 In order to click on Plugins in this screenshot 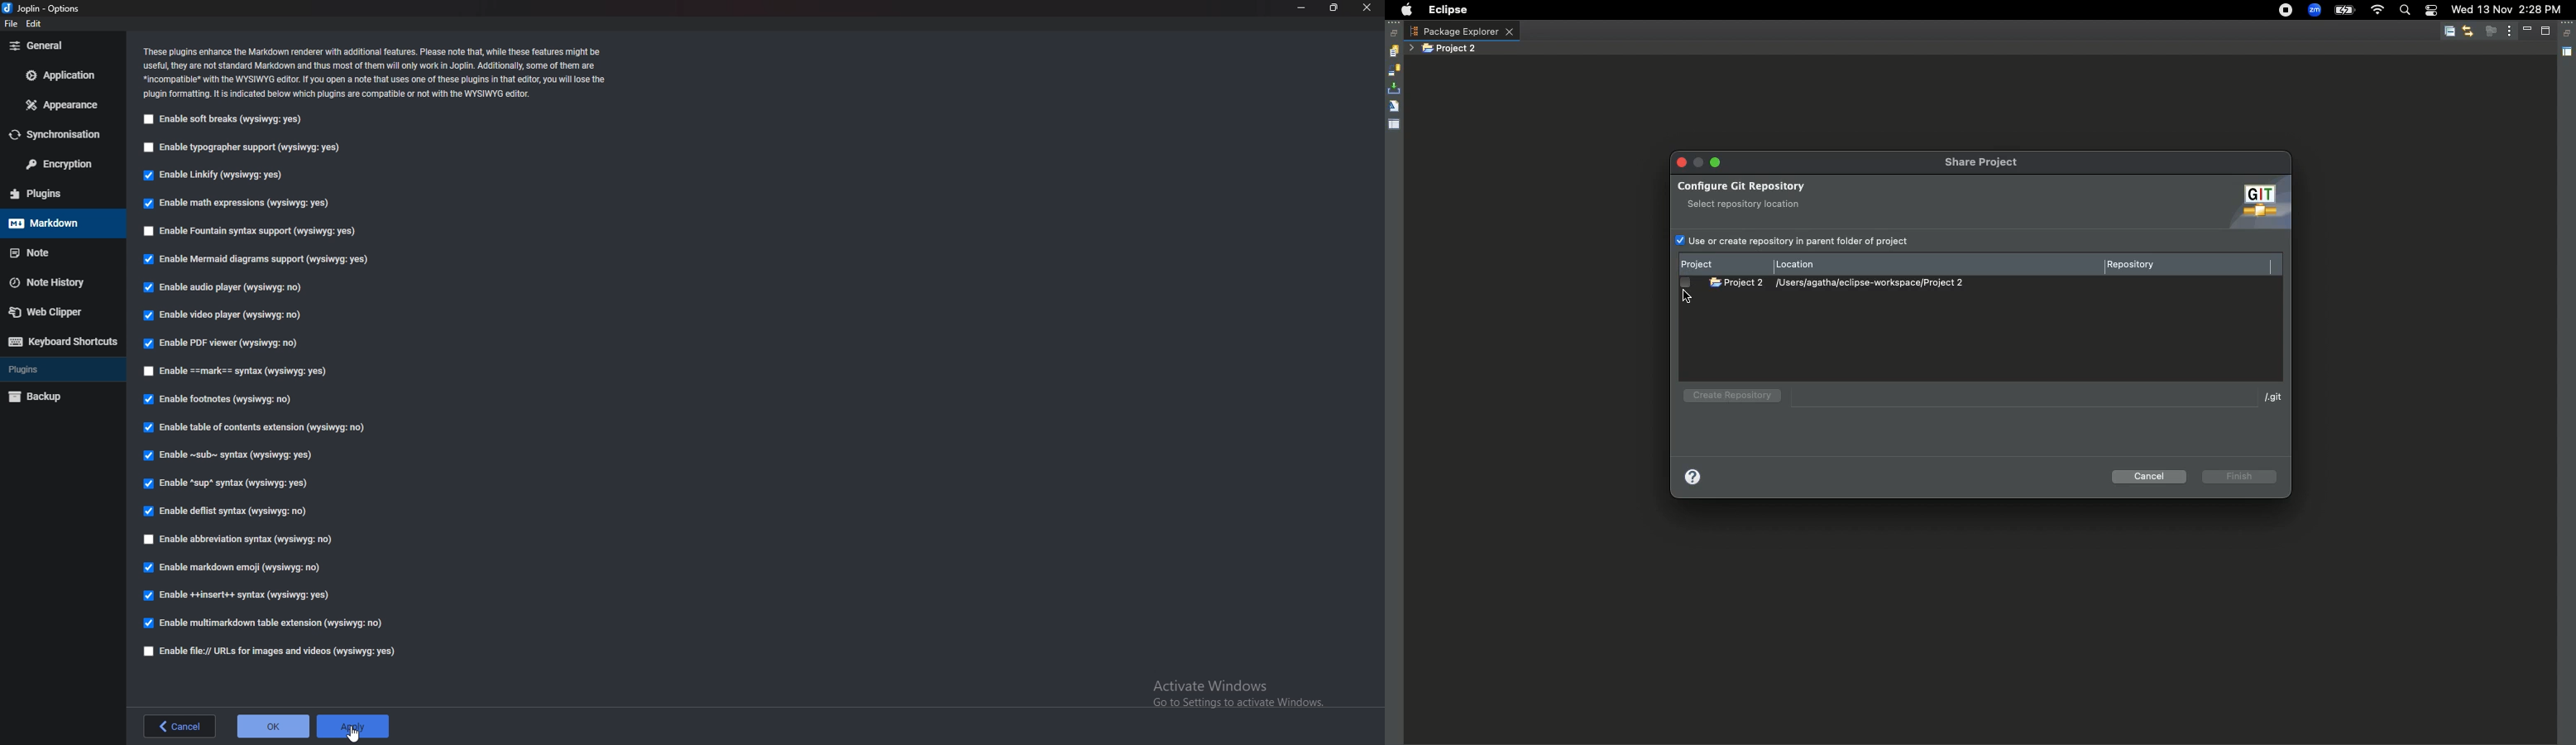, I will do `click(57, 370)`.